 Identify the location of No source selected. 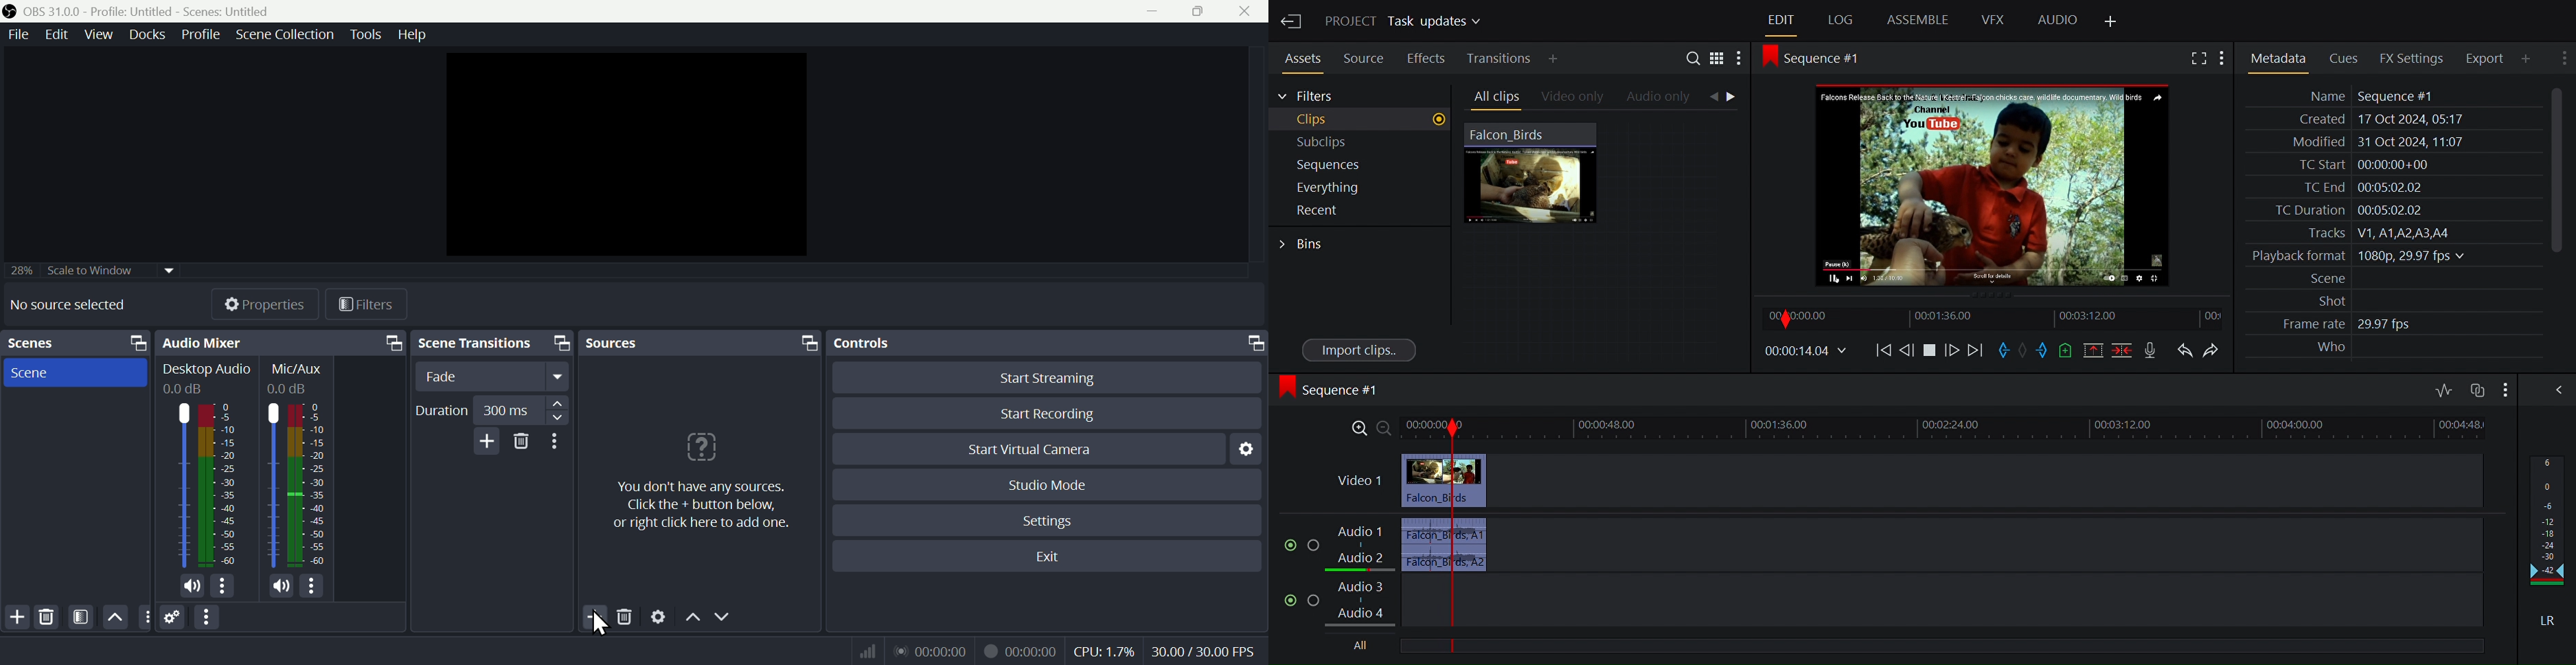
(67, 304).